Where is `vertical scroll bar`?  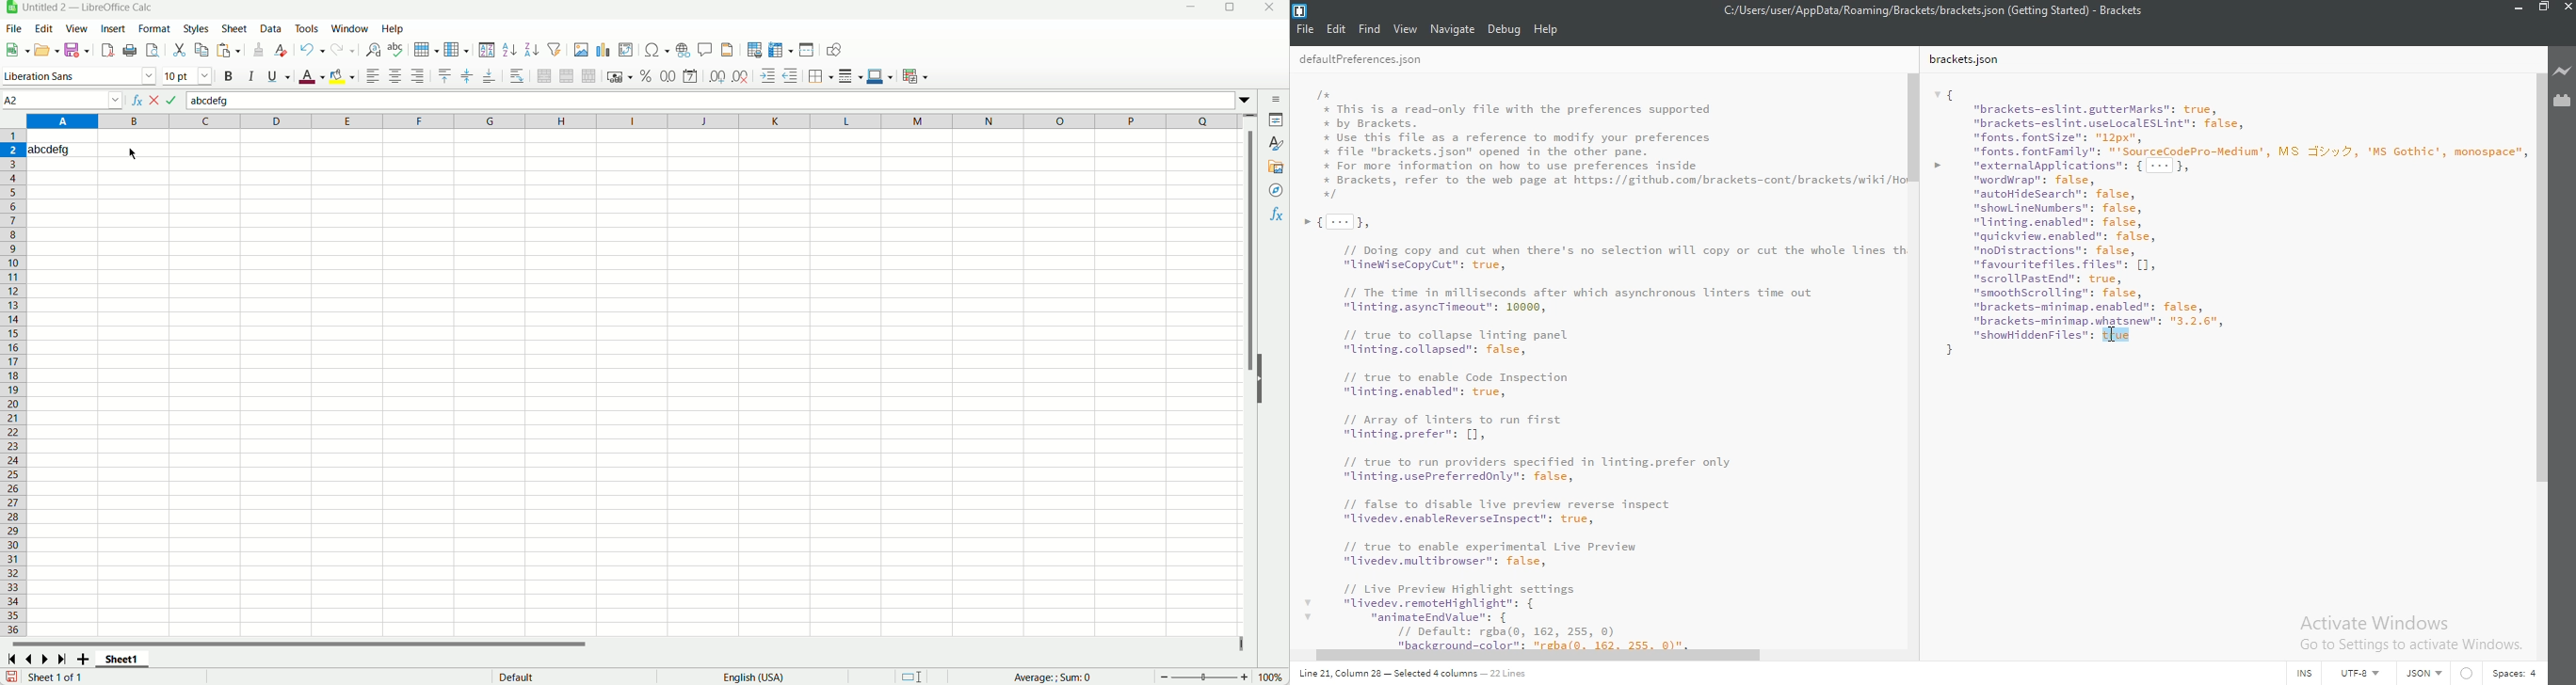 vertical scroll bar is located at coordinates (1253, 379).